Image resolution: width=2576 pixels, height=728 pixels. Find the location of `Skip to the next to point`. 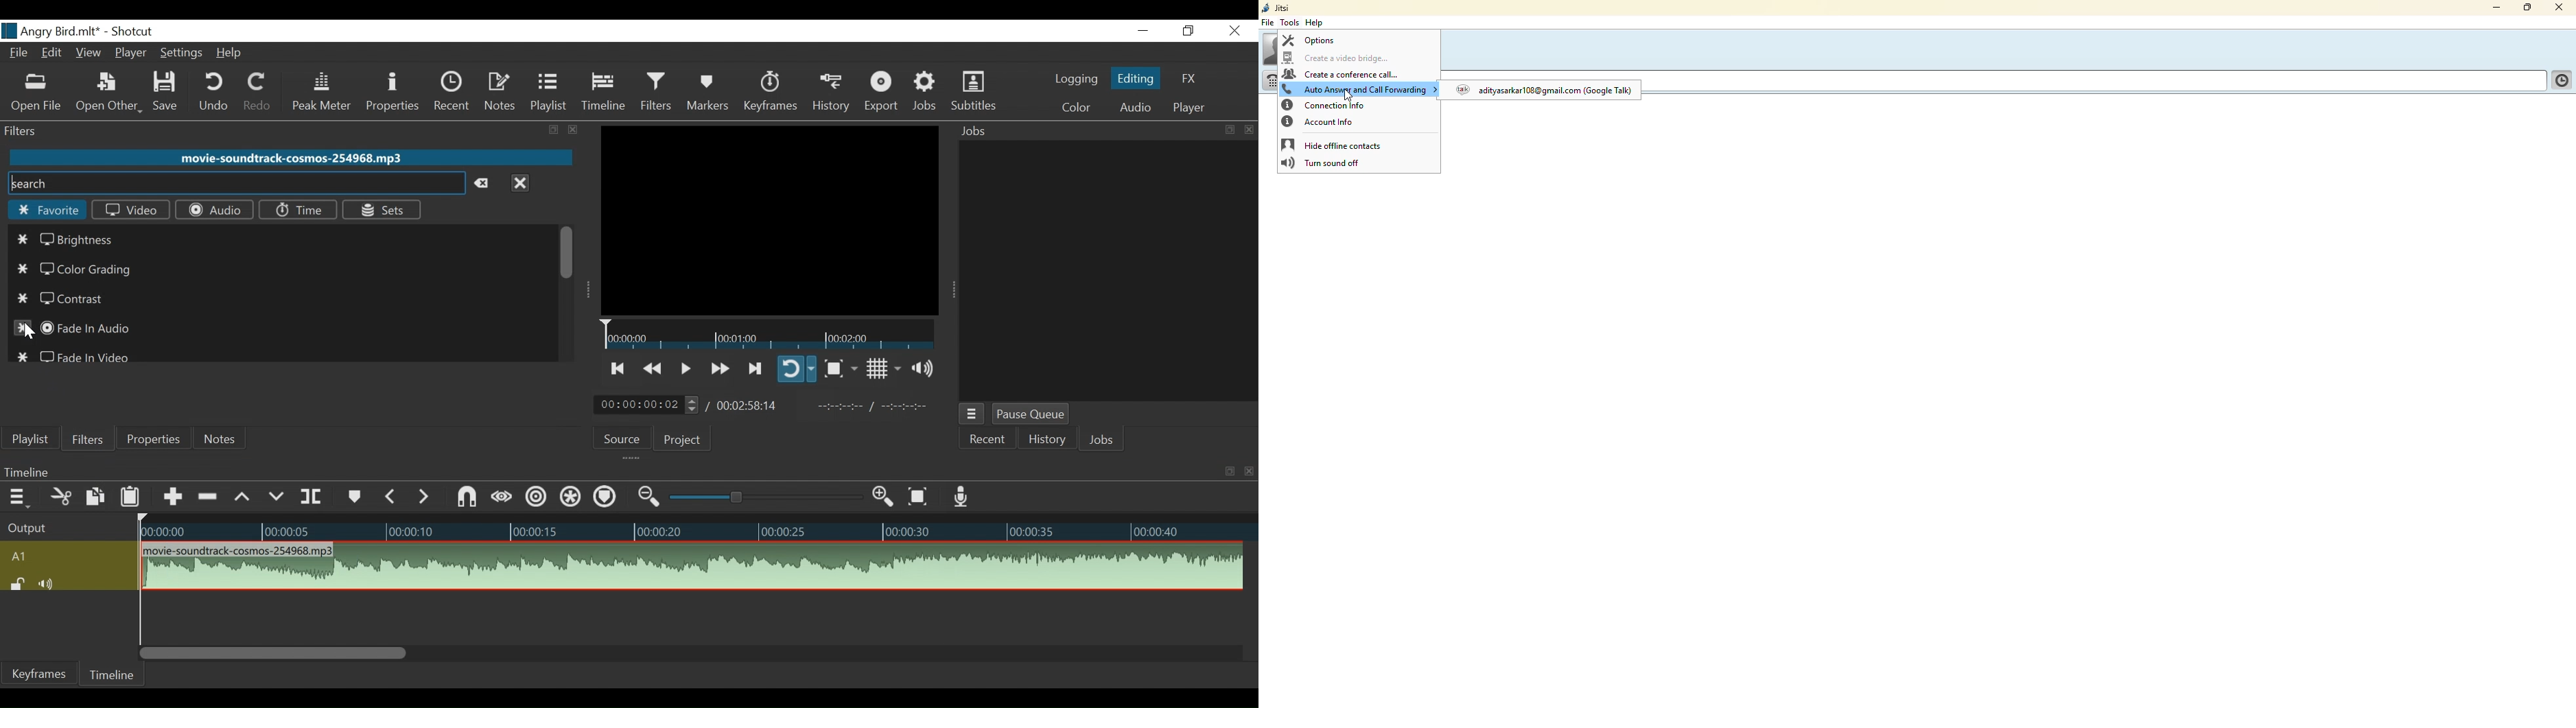

Skip to the next to point is located at coordinates (619, 366).